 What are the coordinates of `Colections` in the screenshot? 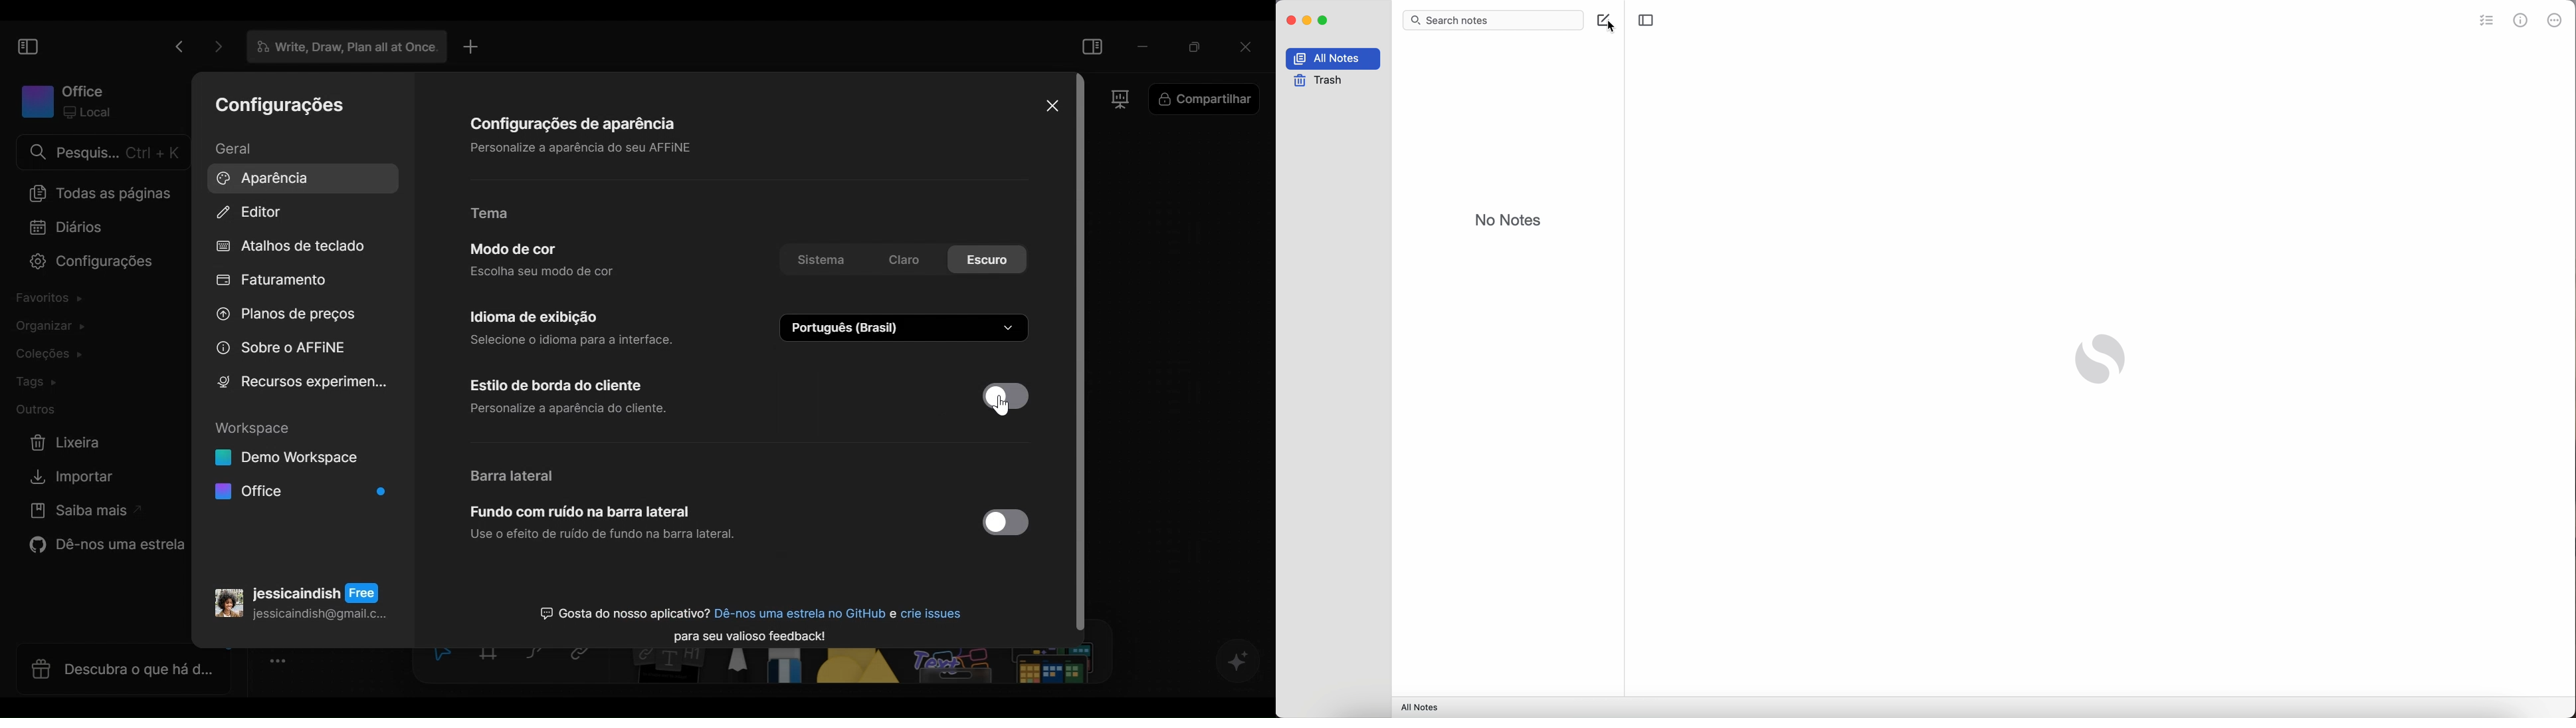 It's located at (57, 354).